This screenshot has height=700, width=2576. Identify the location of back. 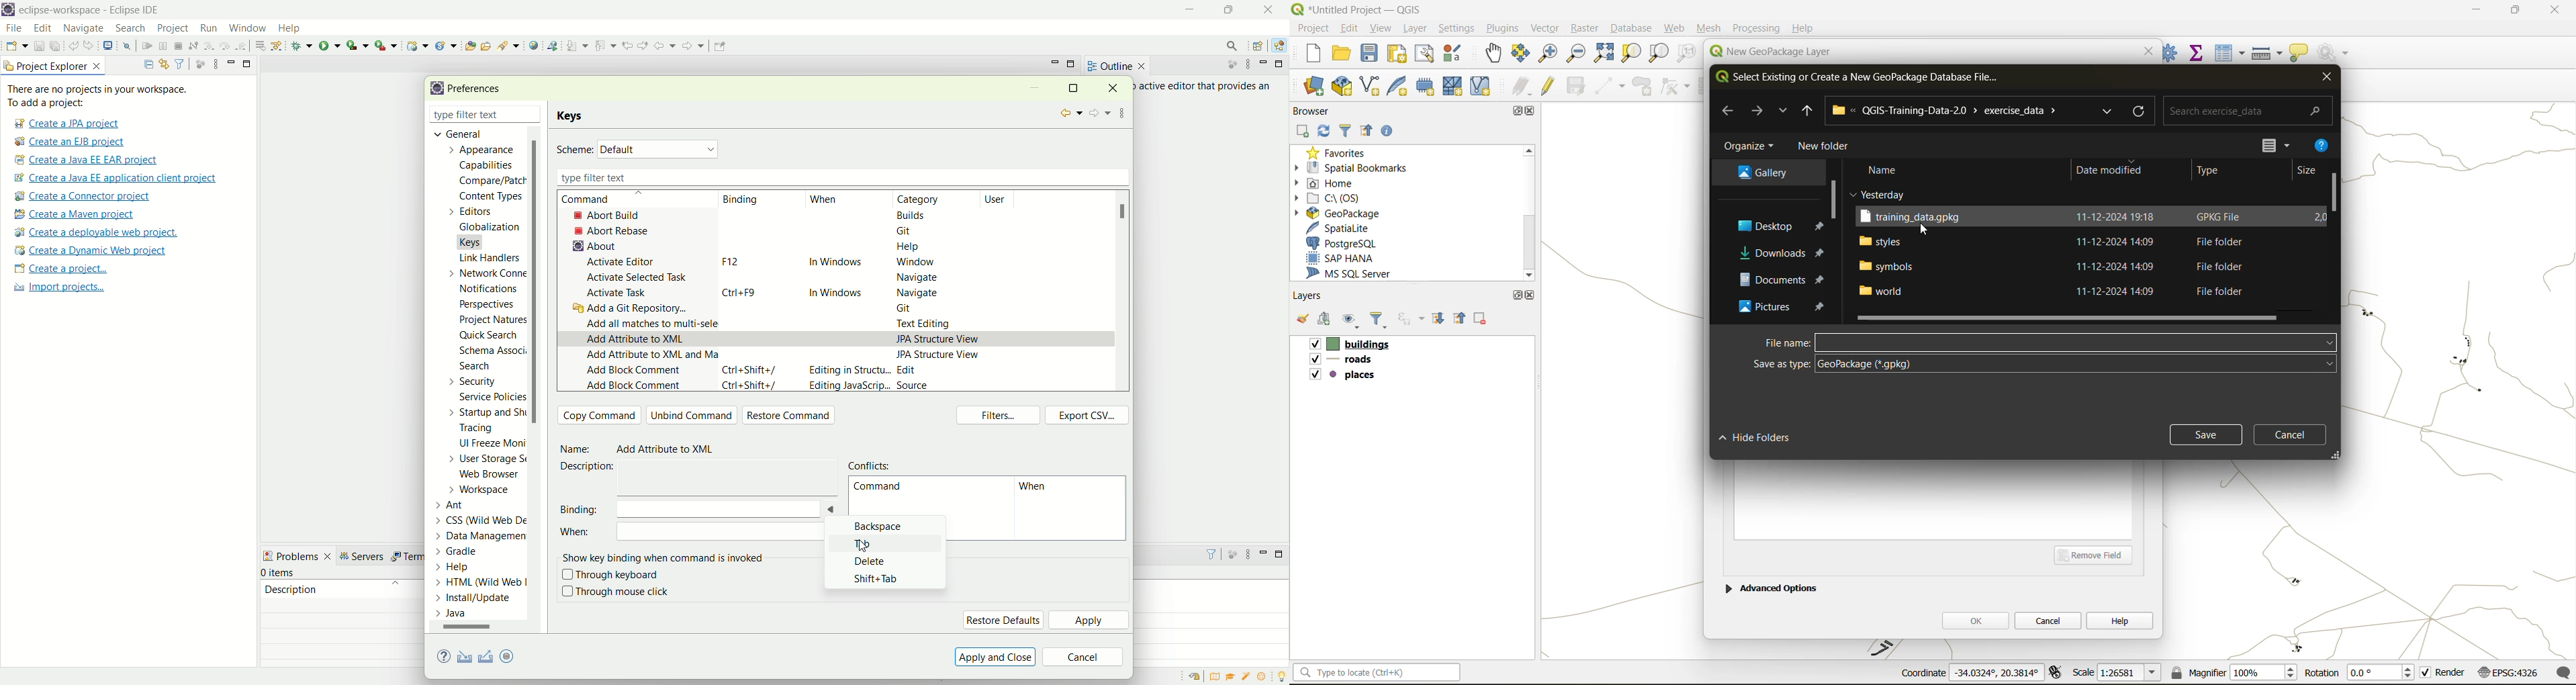
(668, 45).